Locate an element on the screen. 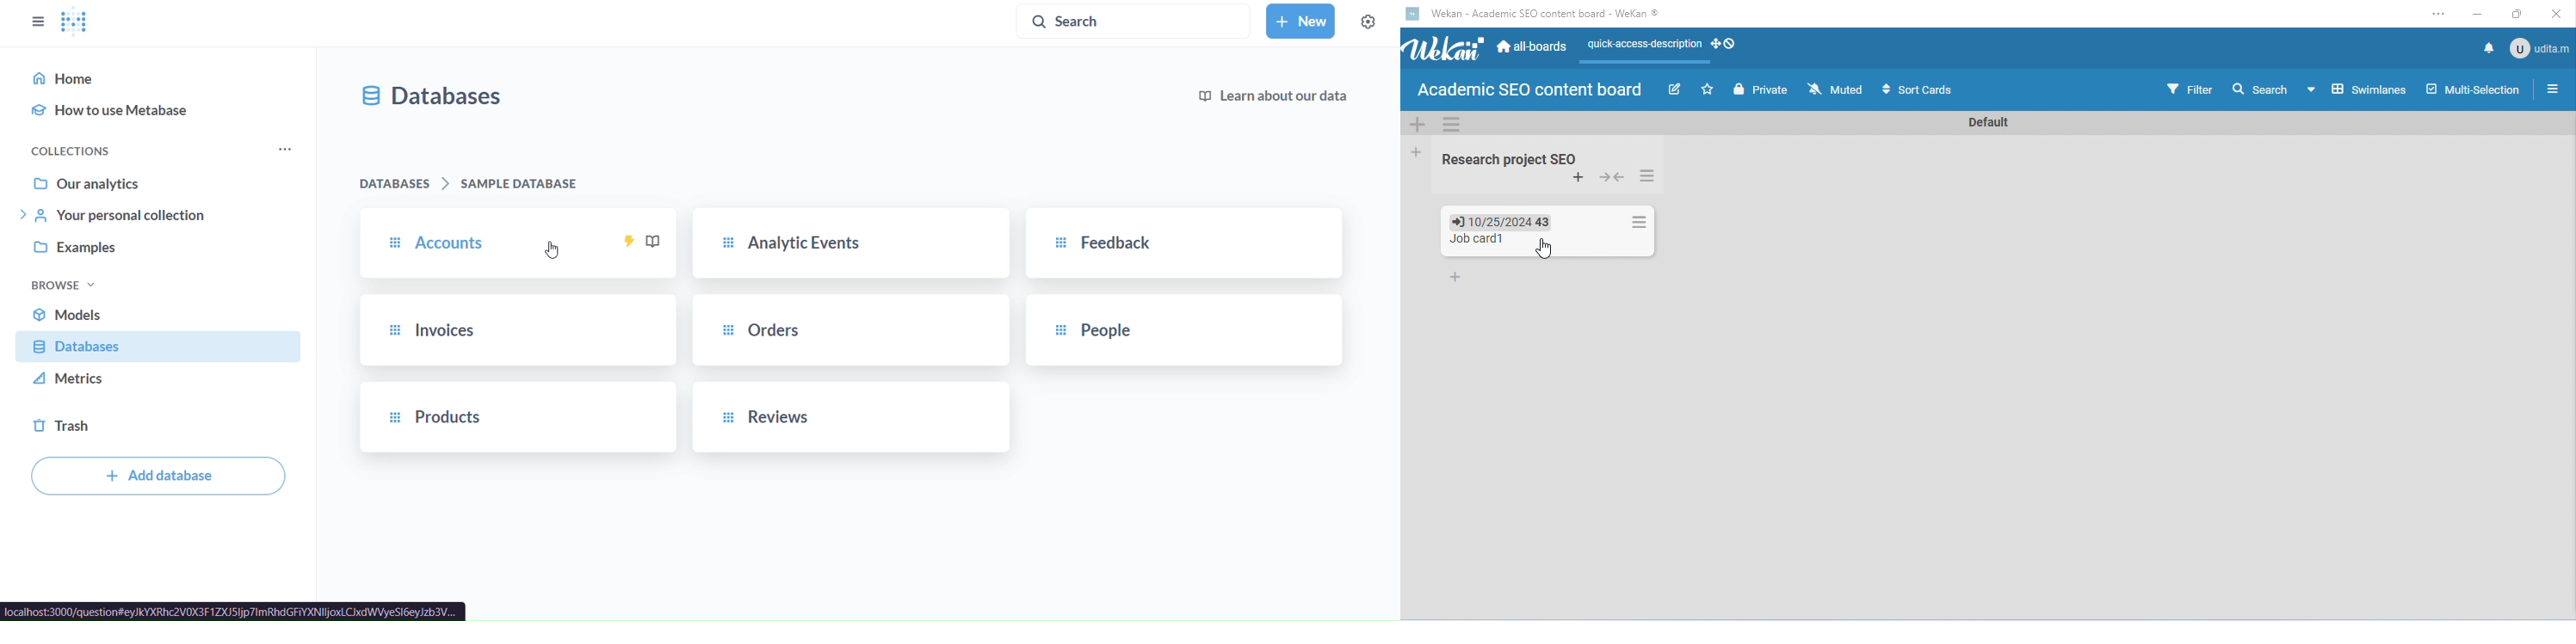  sort cards is located at coordinates (1919, 90).